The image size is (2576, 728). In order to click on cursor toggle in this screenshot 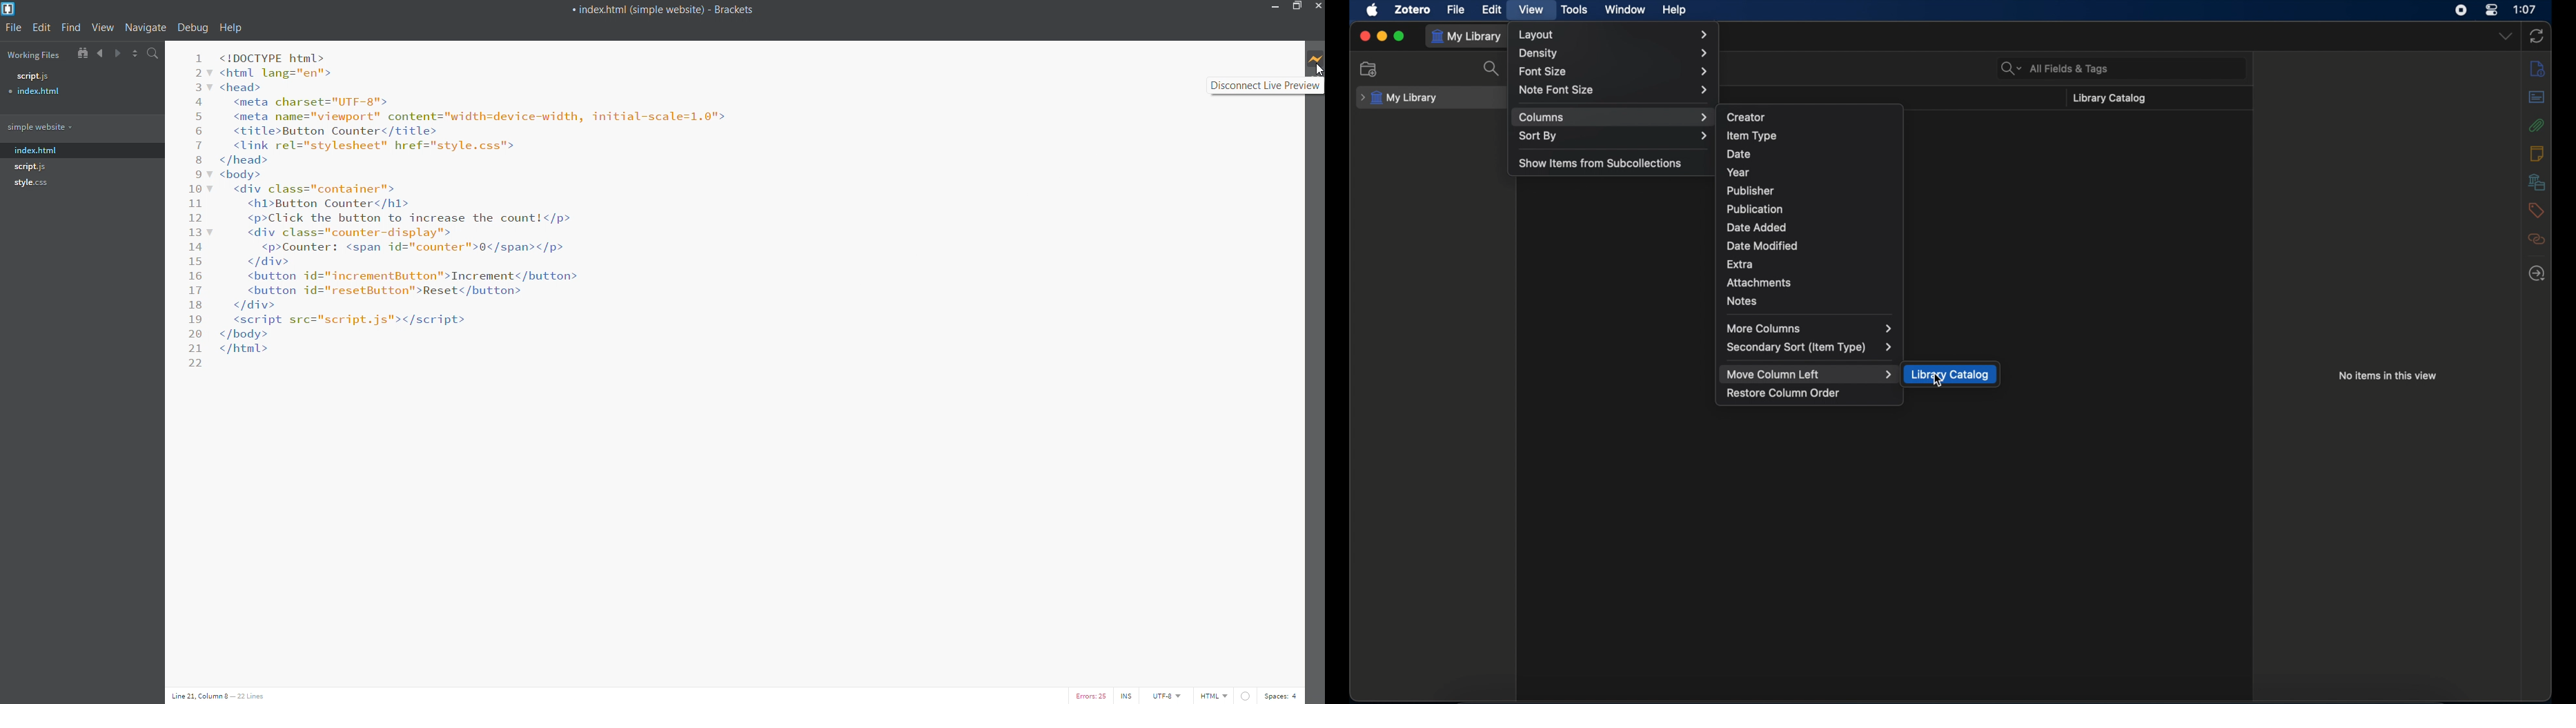, I will do `click(1125, 696)`.